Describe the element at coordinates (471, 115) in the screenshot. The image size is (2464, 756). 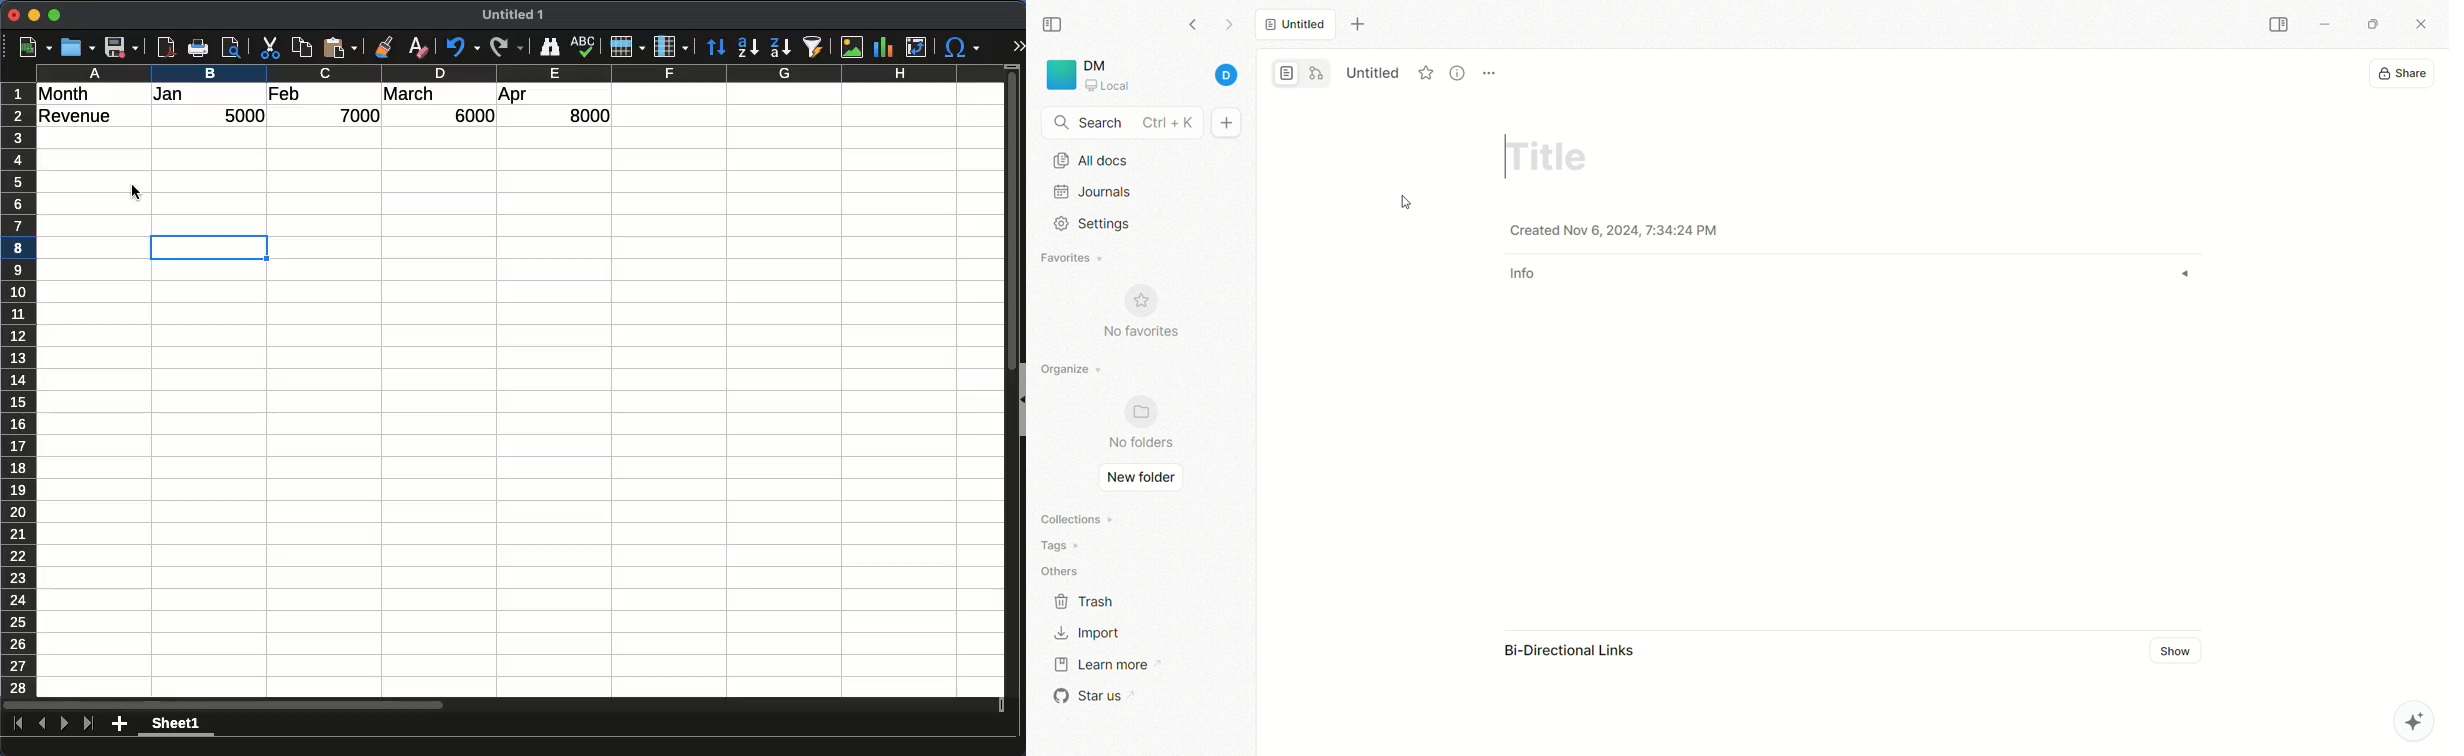
I see `6000` at that location.